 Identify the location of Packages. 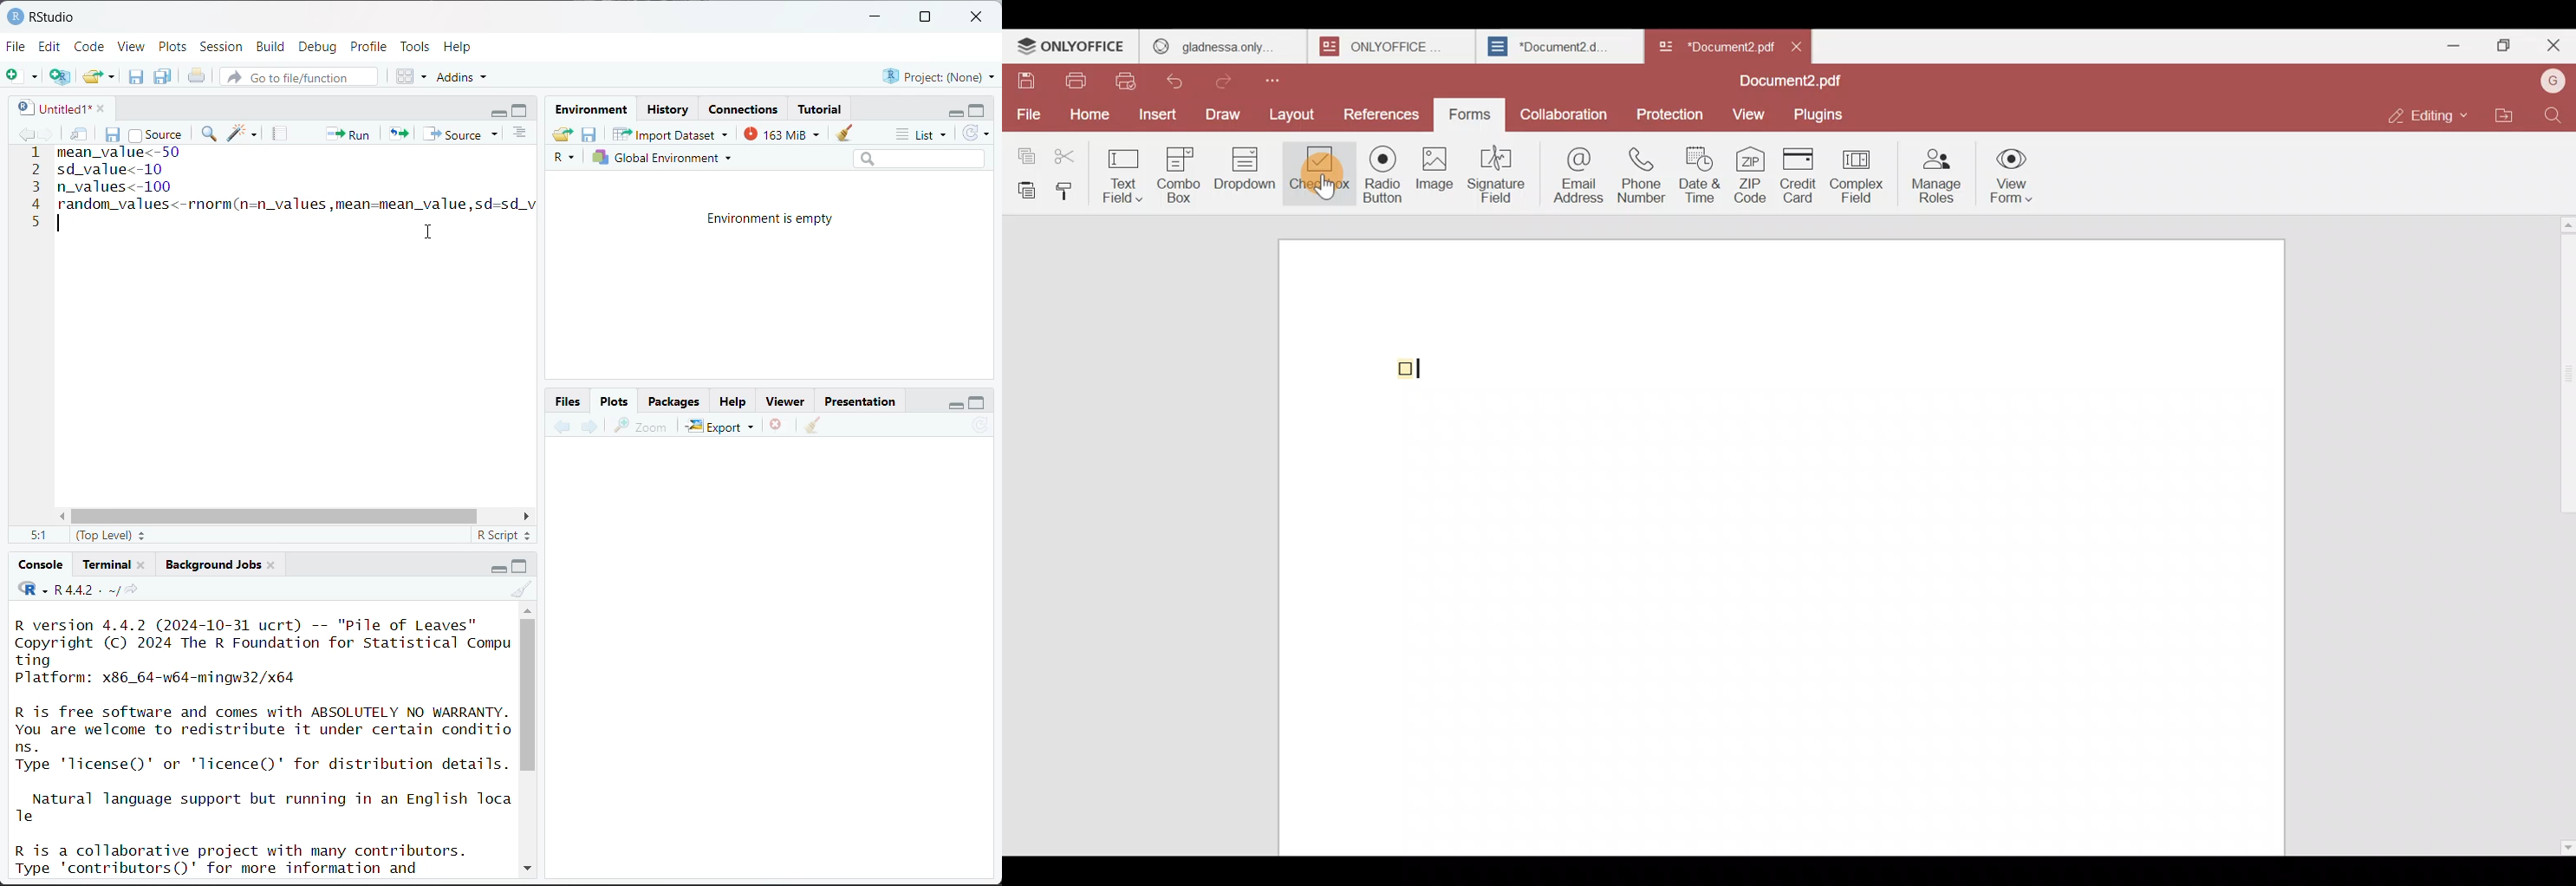
(673, 401).